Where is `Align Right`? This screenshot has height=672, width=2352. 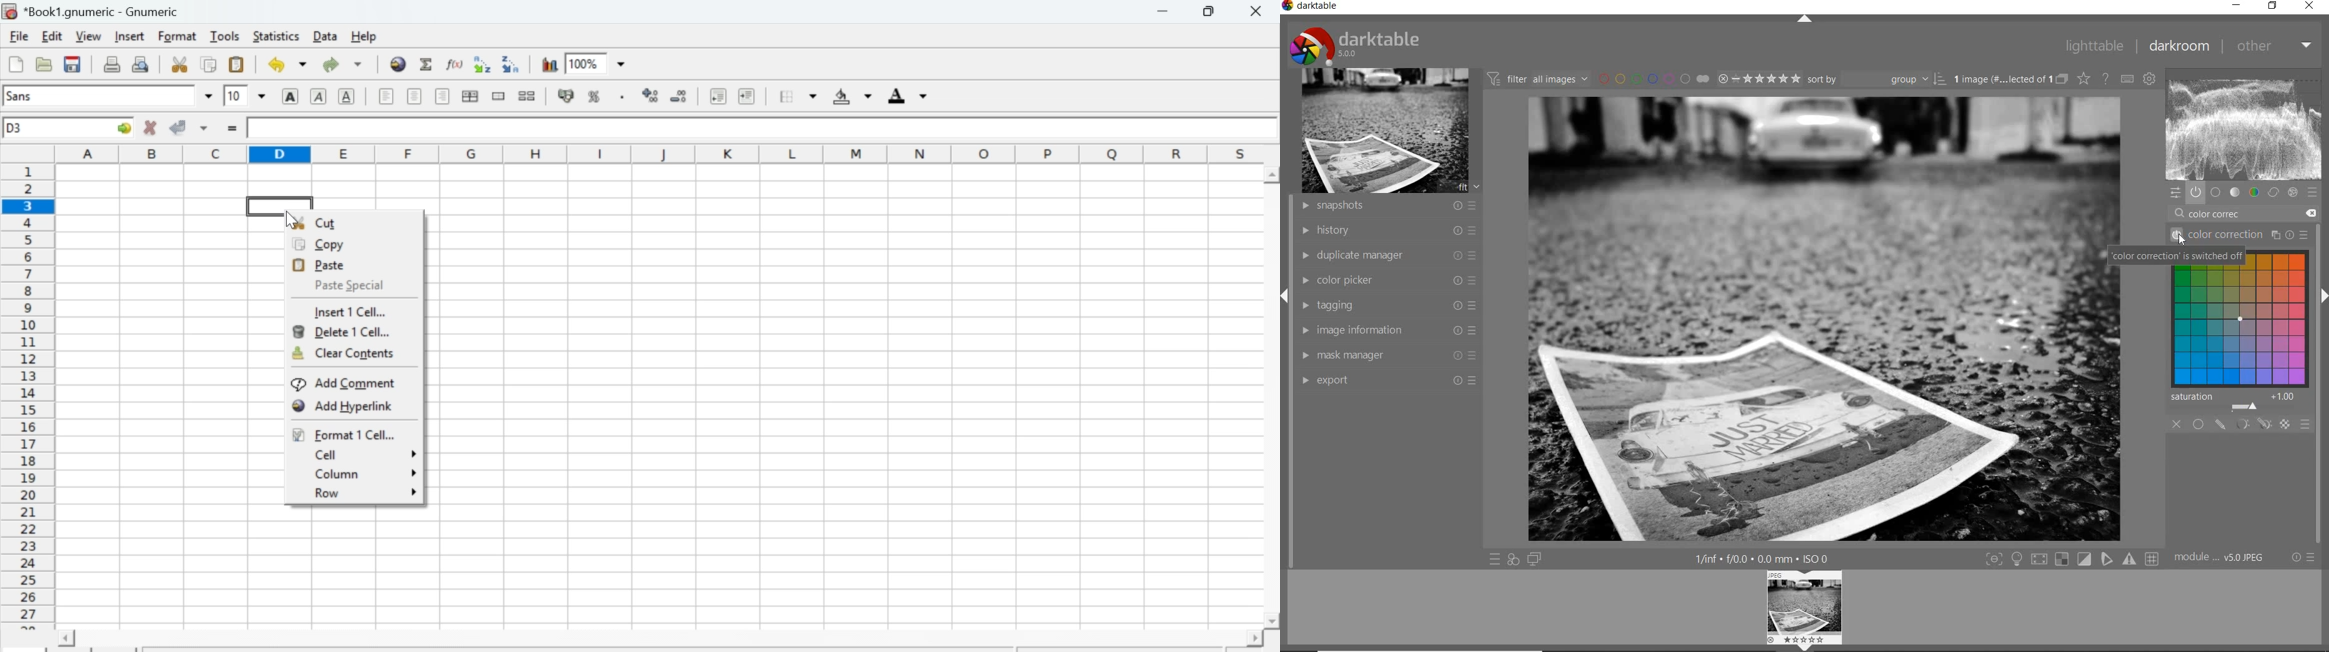
Align Right is located at coordinates (443, 97).